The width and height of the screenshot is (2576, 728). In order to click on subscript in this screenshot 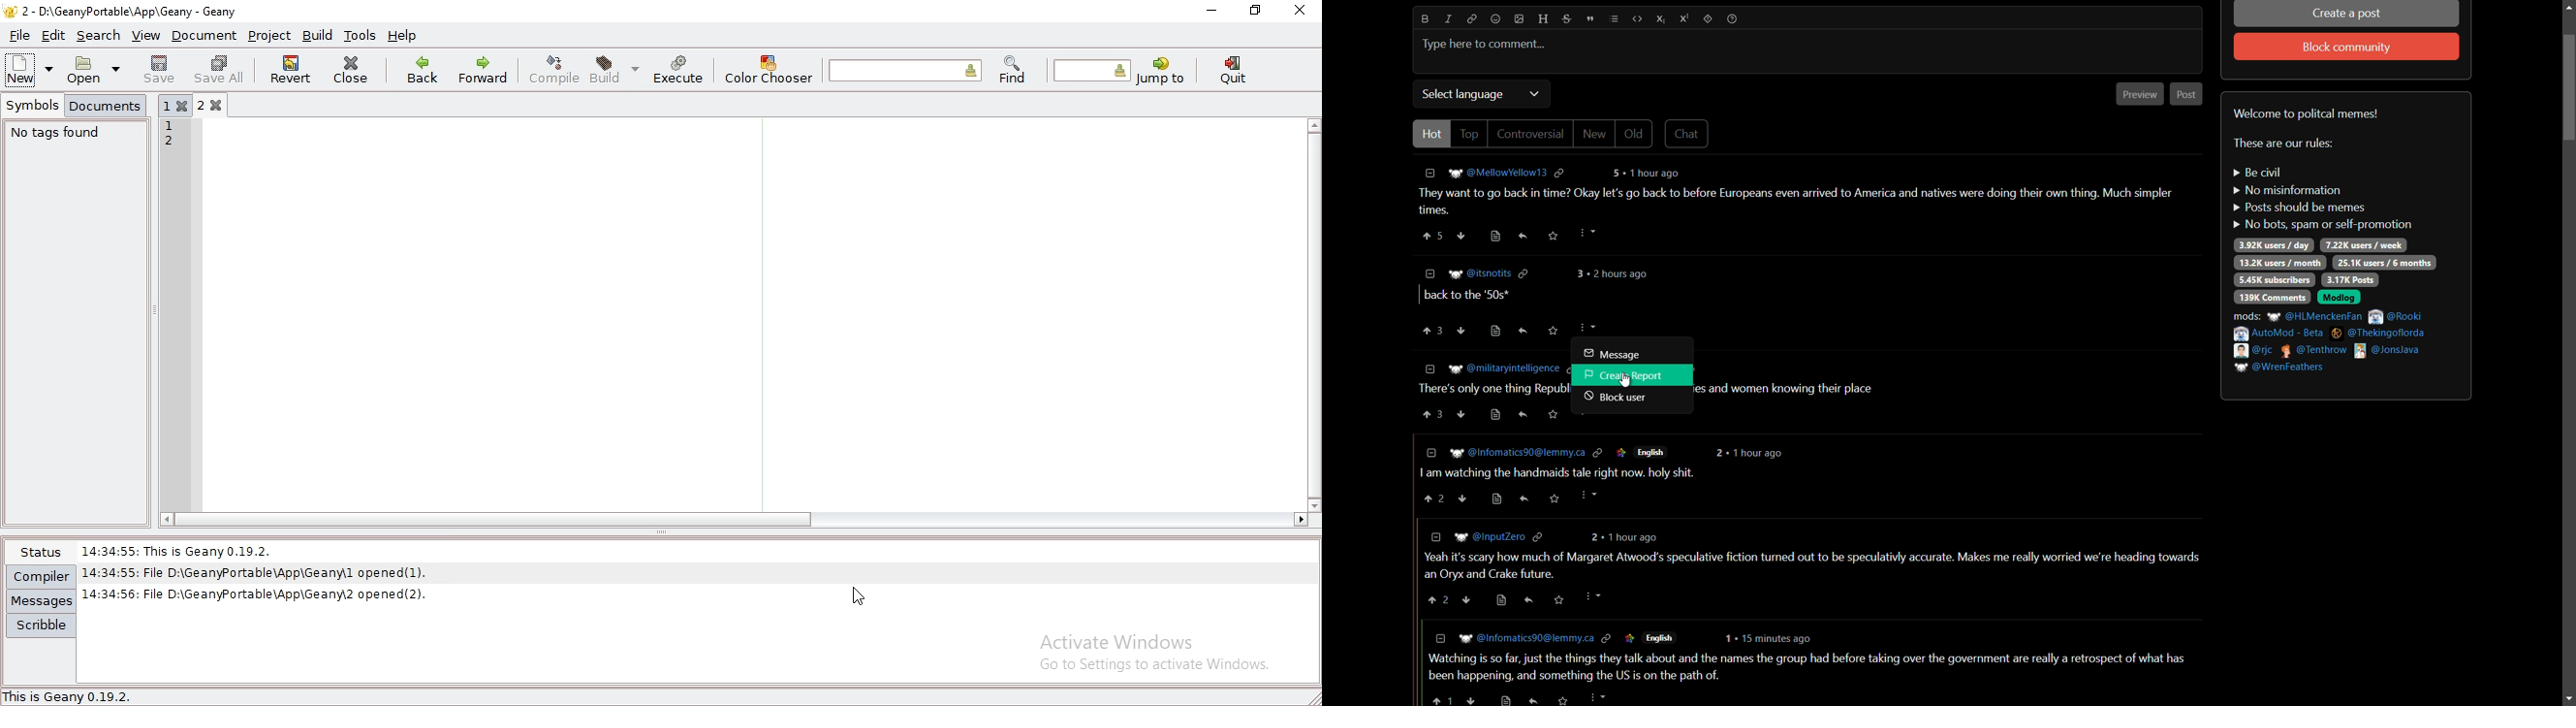, I will do `click(1661, 19)`.